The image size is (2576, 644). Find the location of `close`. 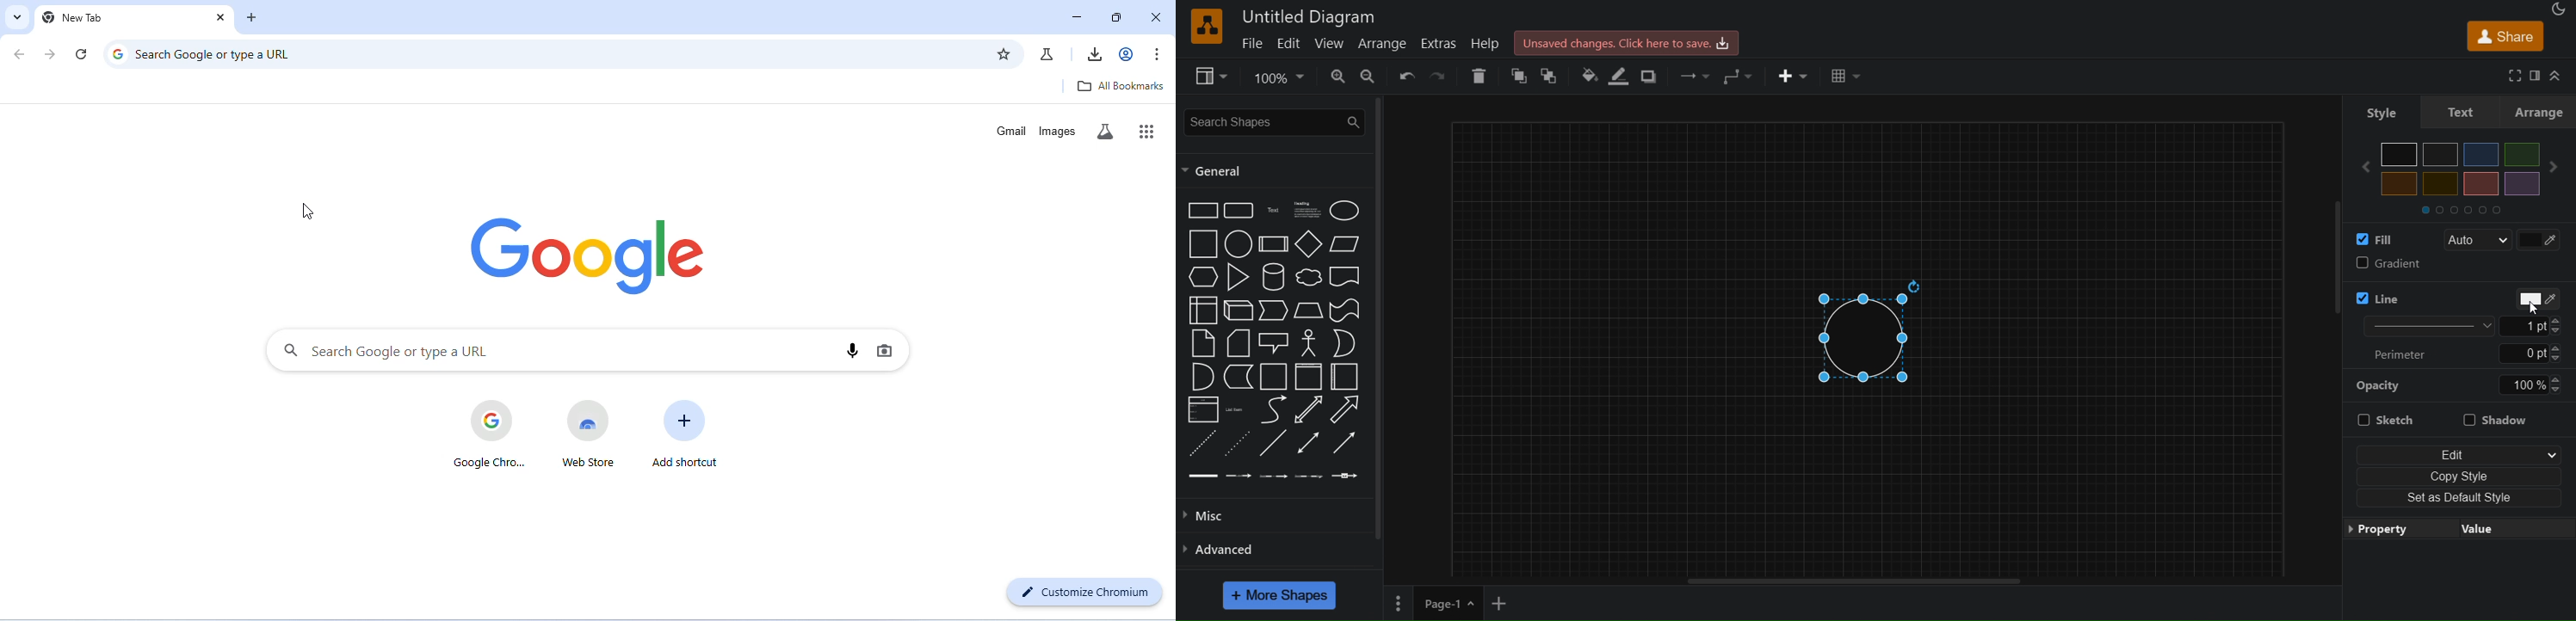

close is located at coordinates (1155, 18).